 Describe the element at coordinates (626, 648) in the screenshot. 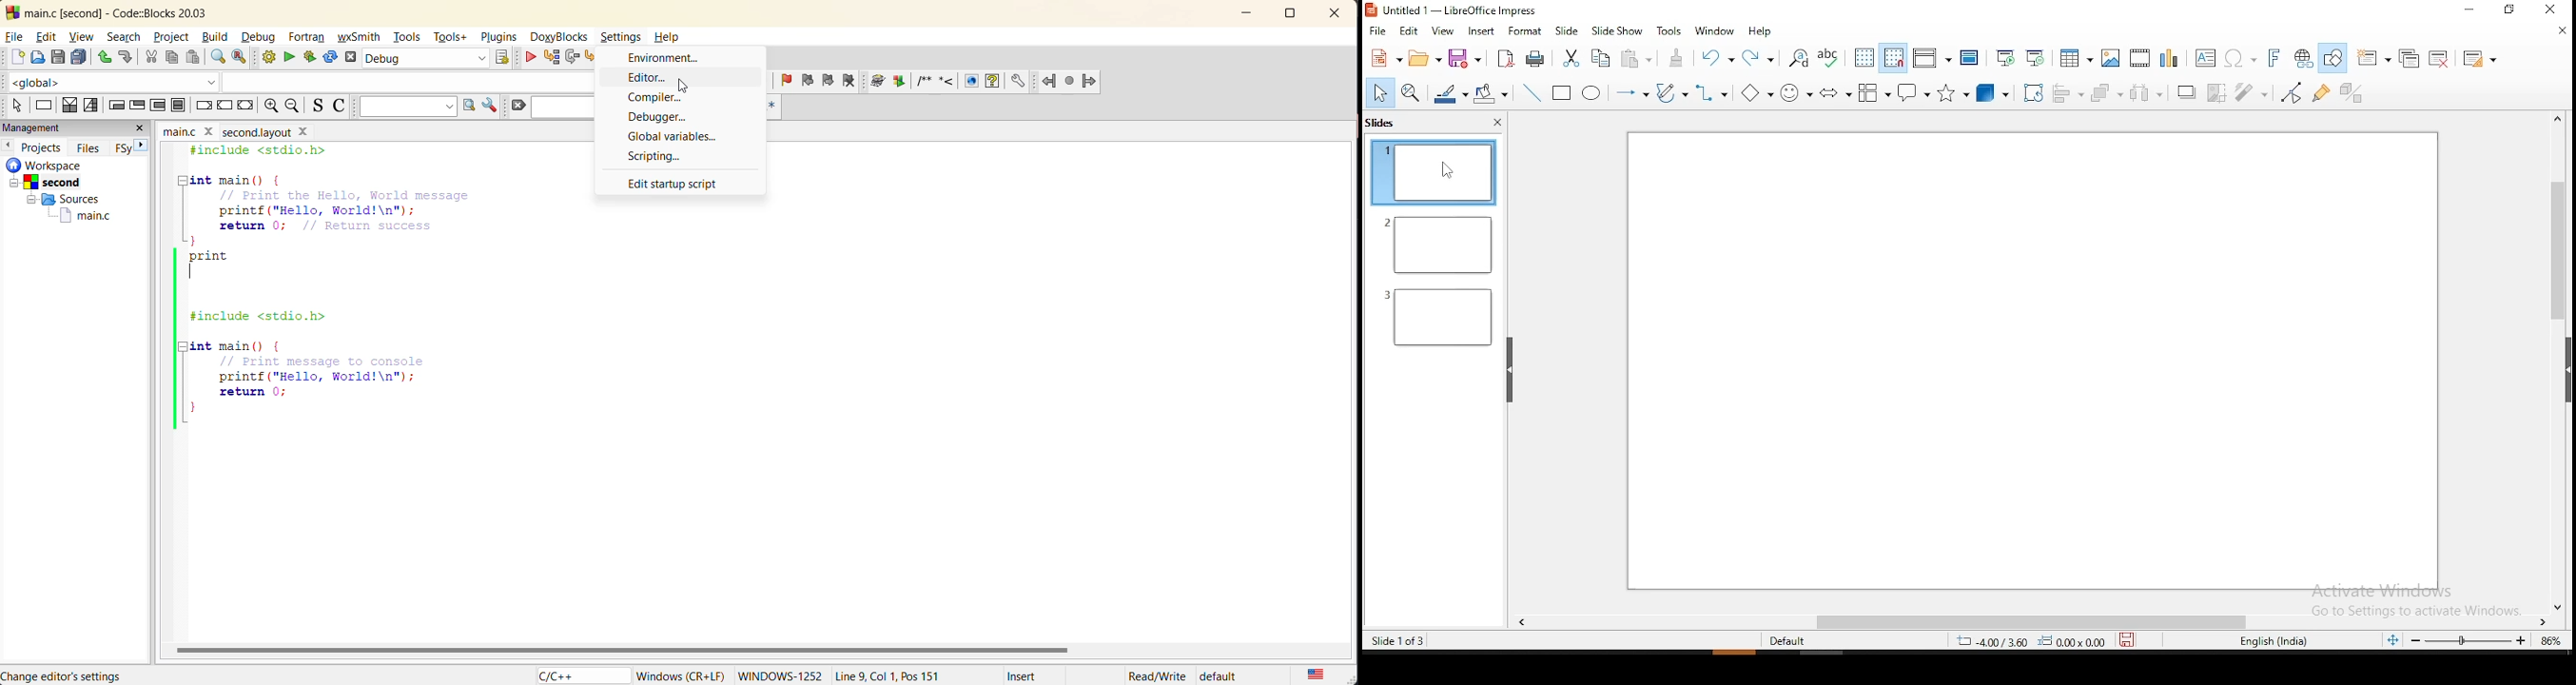

I see `horizontal scroll bar` at that location.